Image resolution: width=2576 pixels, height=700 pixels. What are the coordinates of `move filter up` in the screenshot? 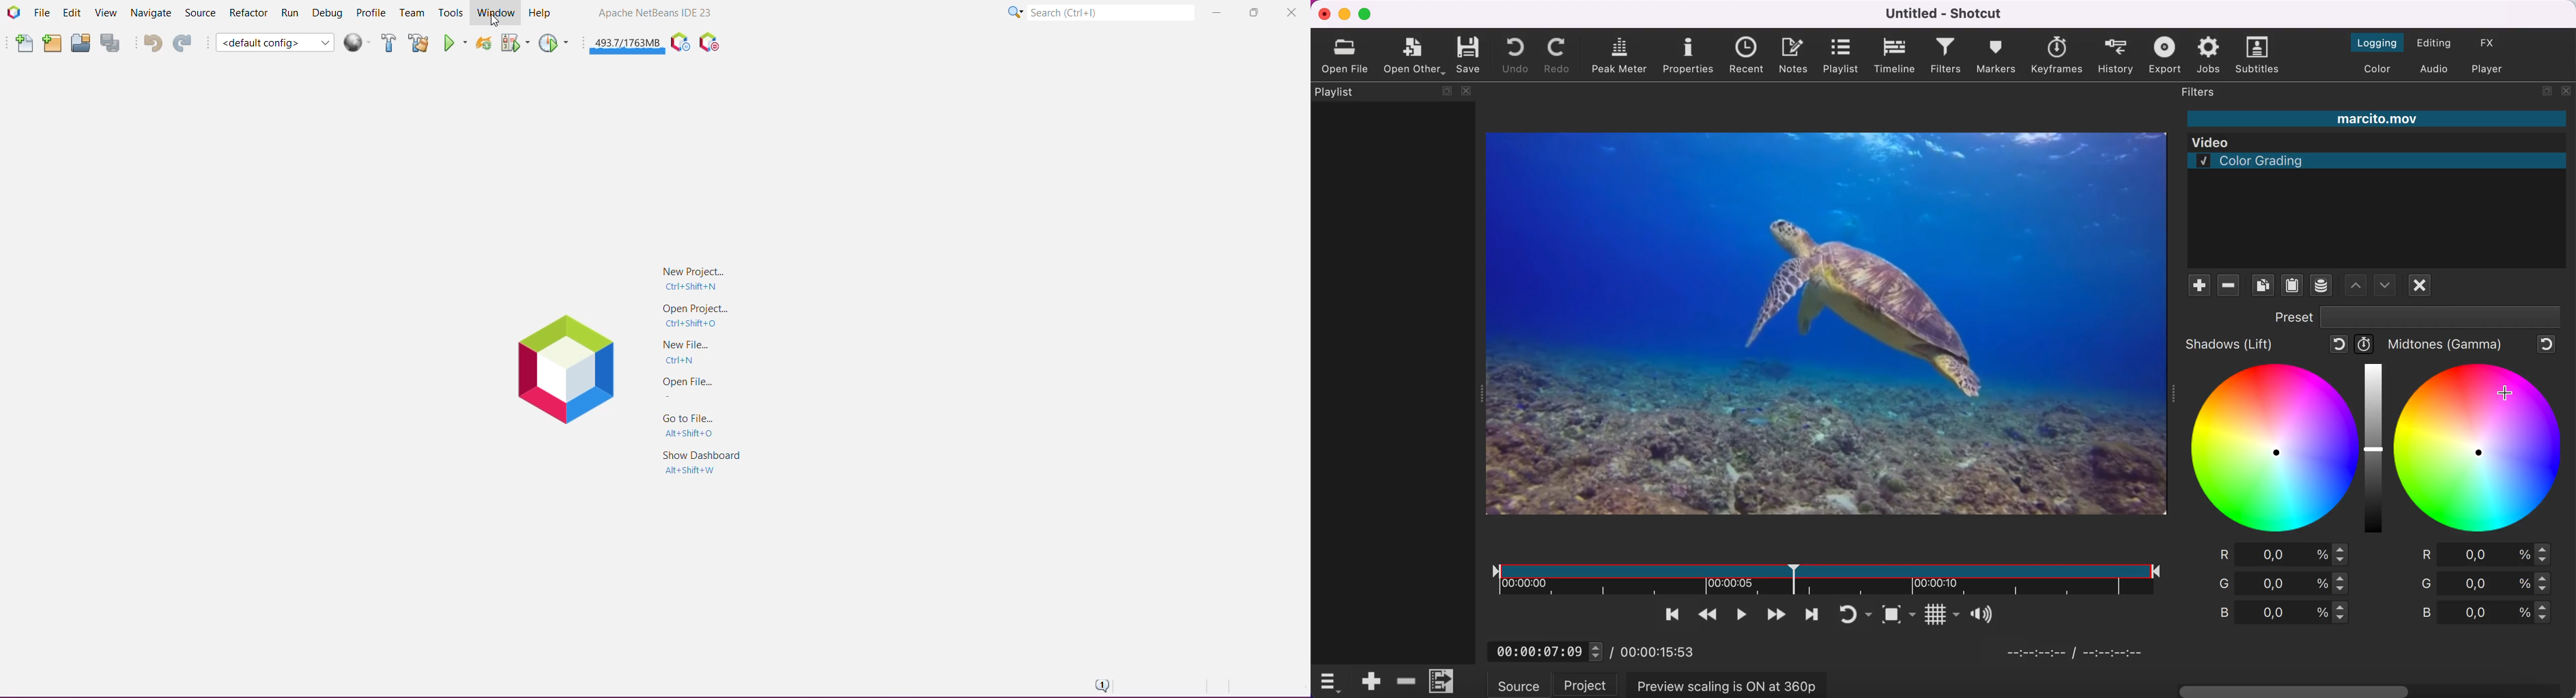 It's located at (2384, 287).